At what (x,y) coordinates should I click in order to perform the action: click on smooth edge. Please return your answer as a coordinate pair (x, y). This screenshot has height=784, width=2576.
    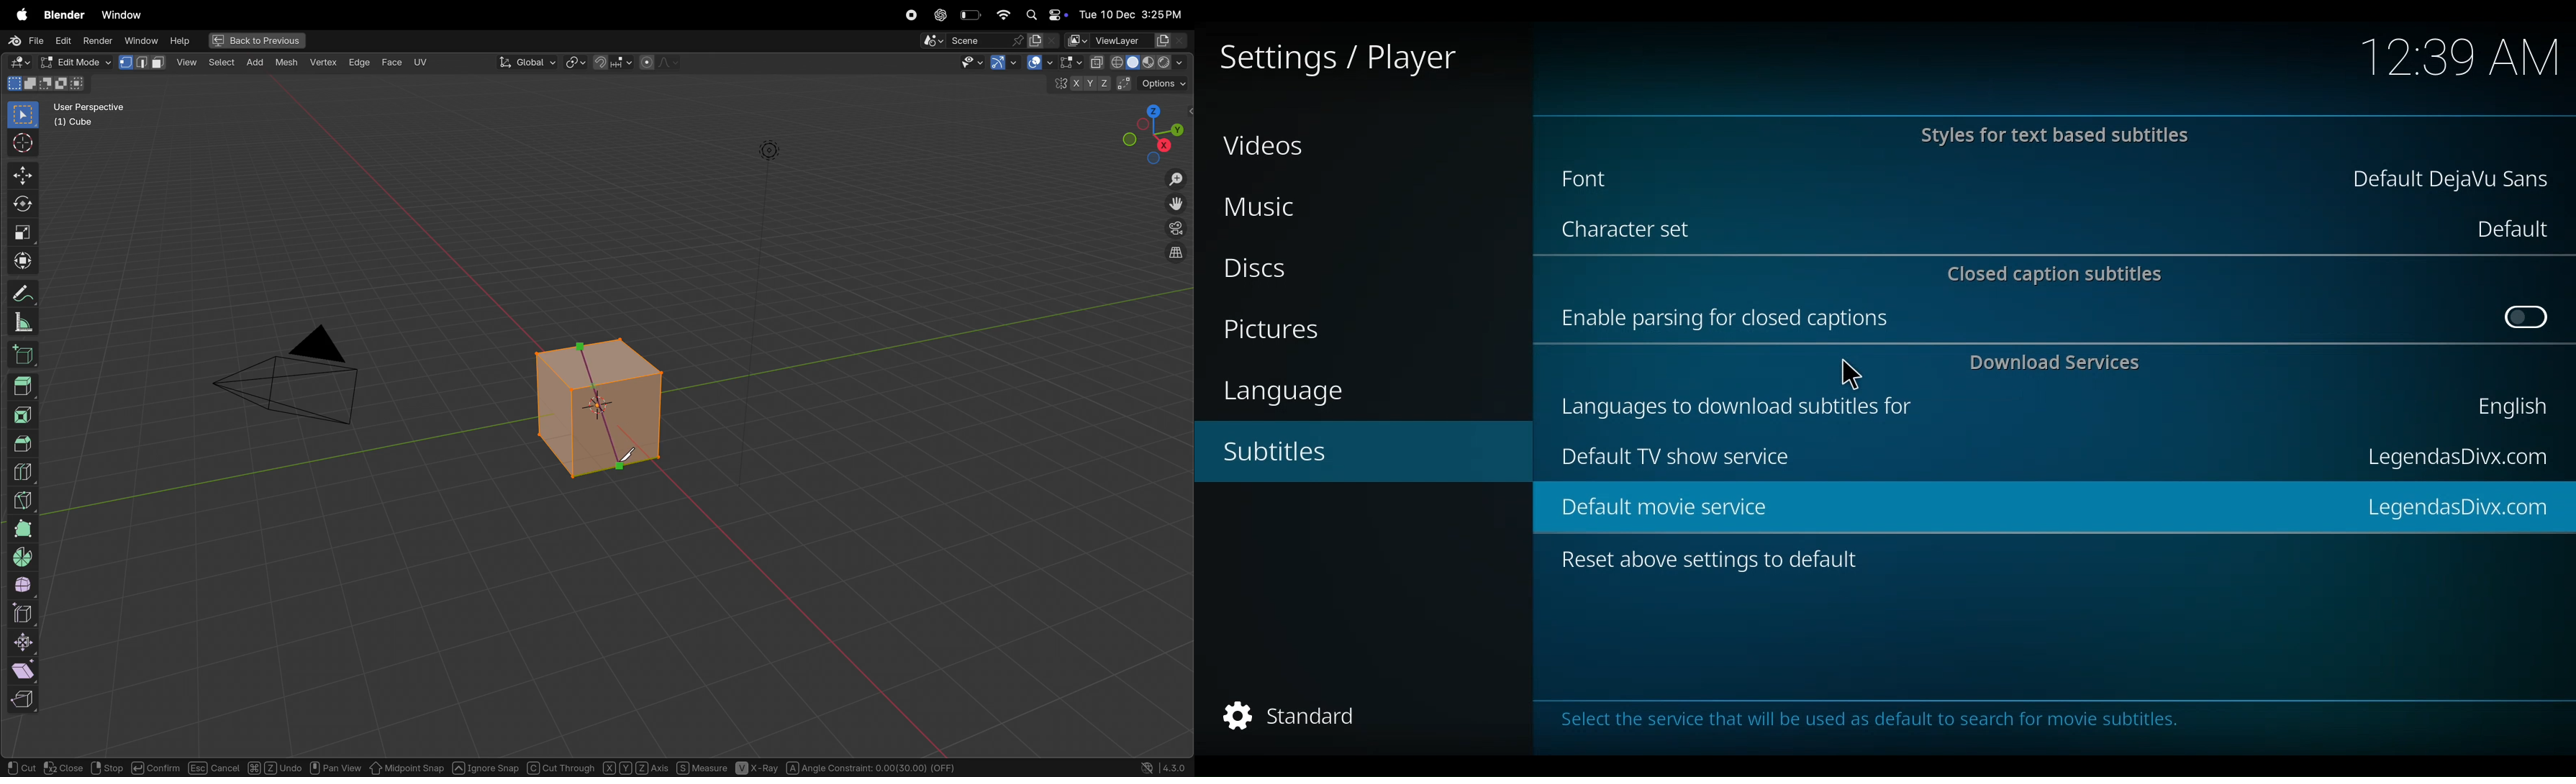
    Looking at the image, I should click on (25, 586).